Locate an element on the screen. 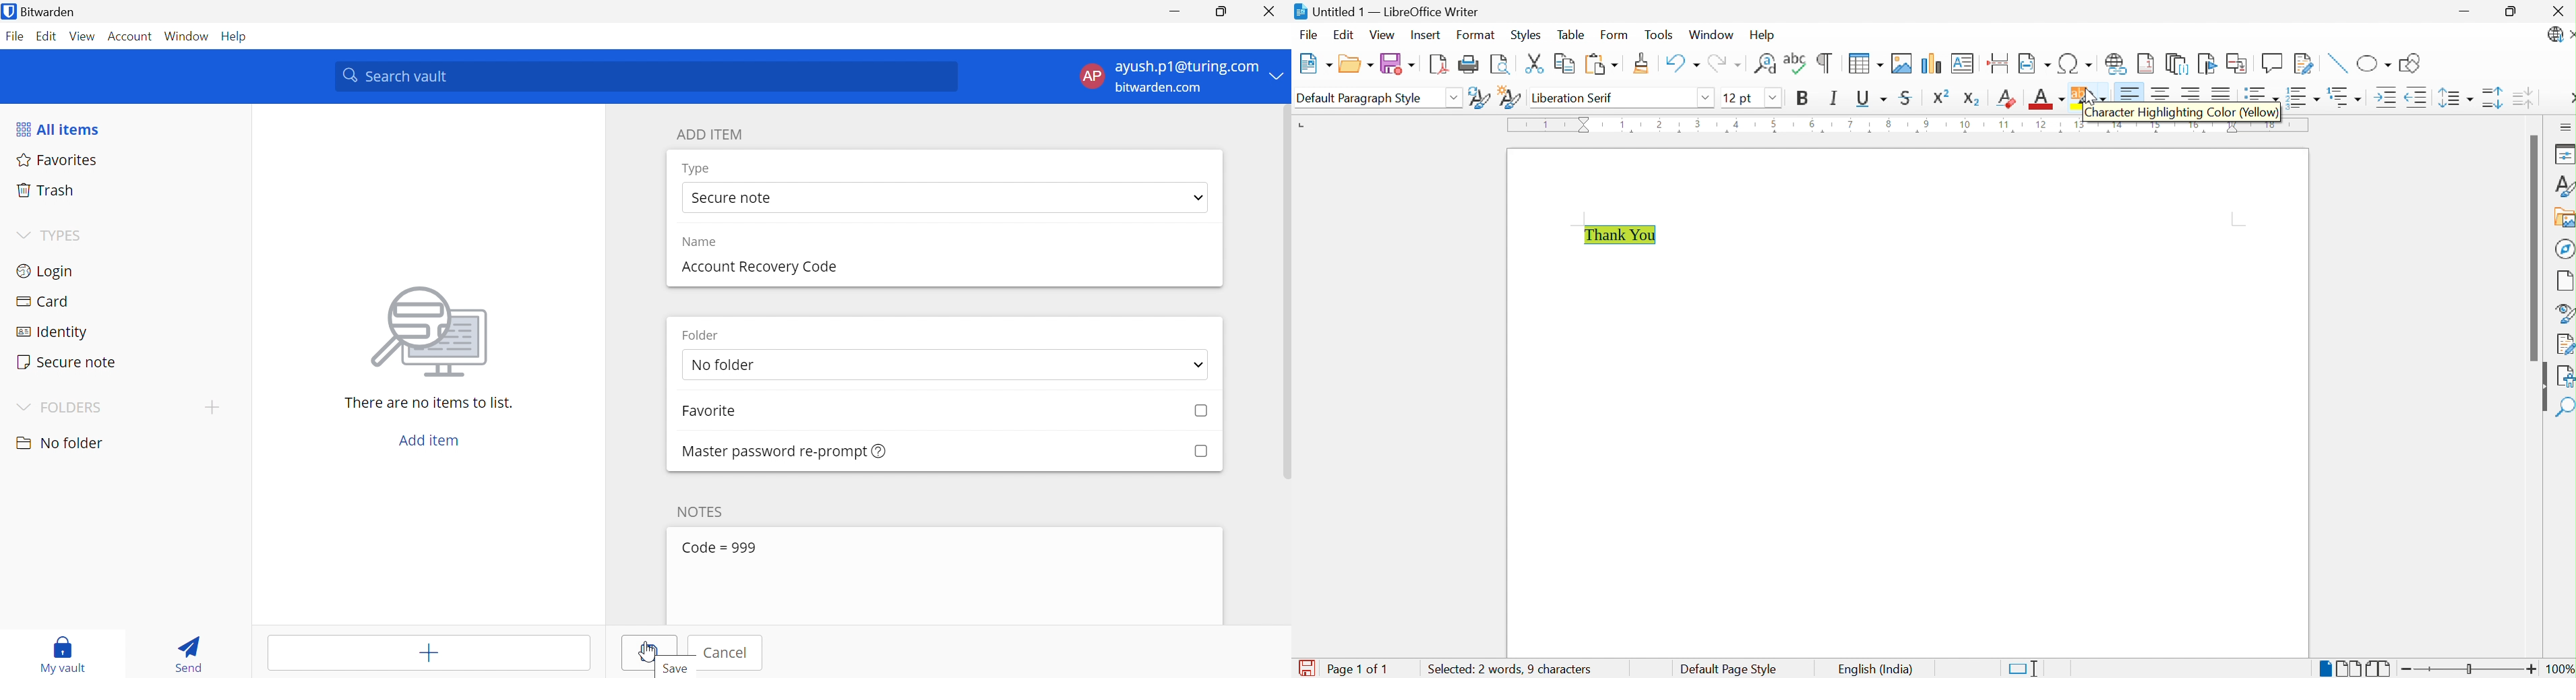 The image size is (2576, 700). Selected: 2 words, 9 characters is located at coordinates (1508, 669).